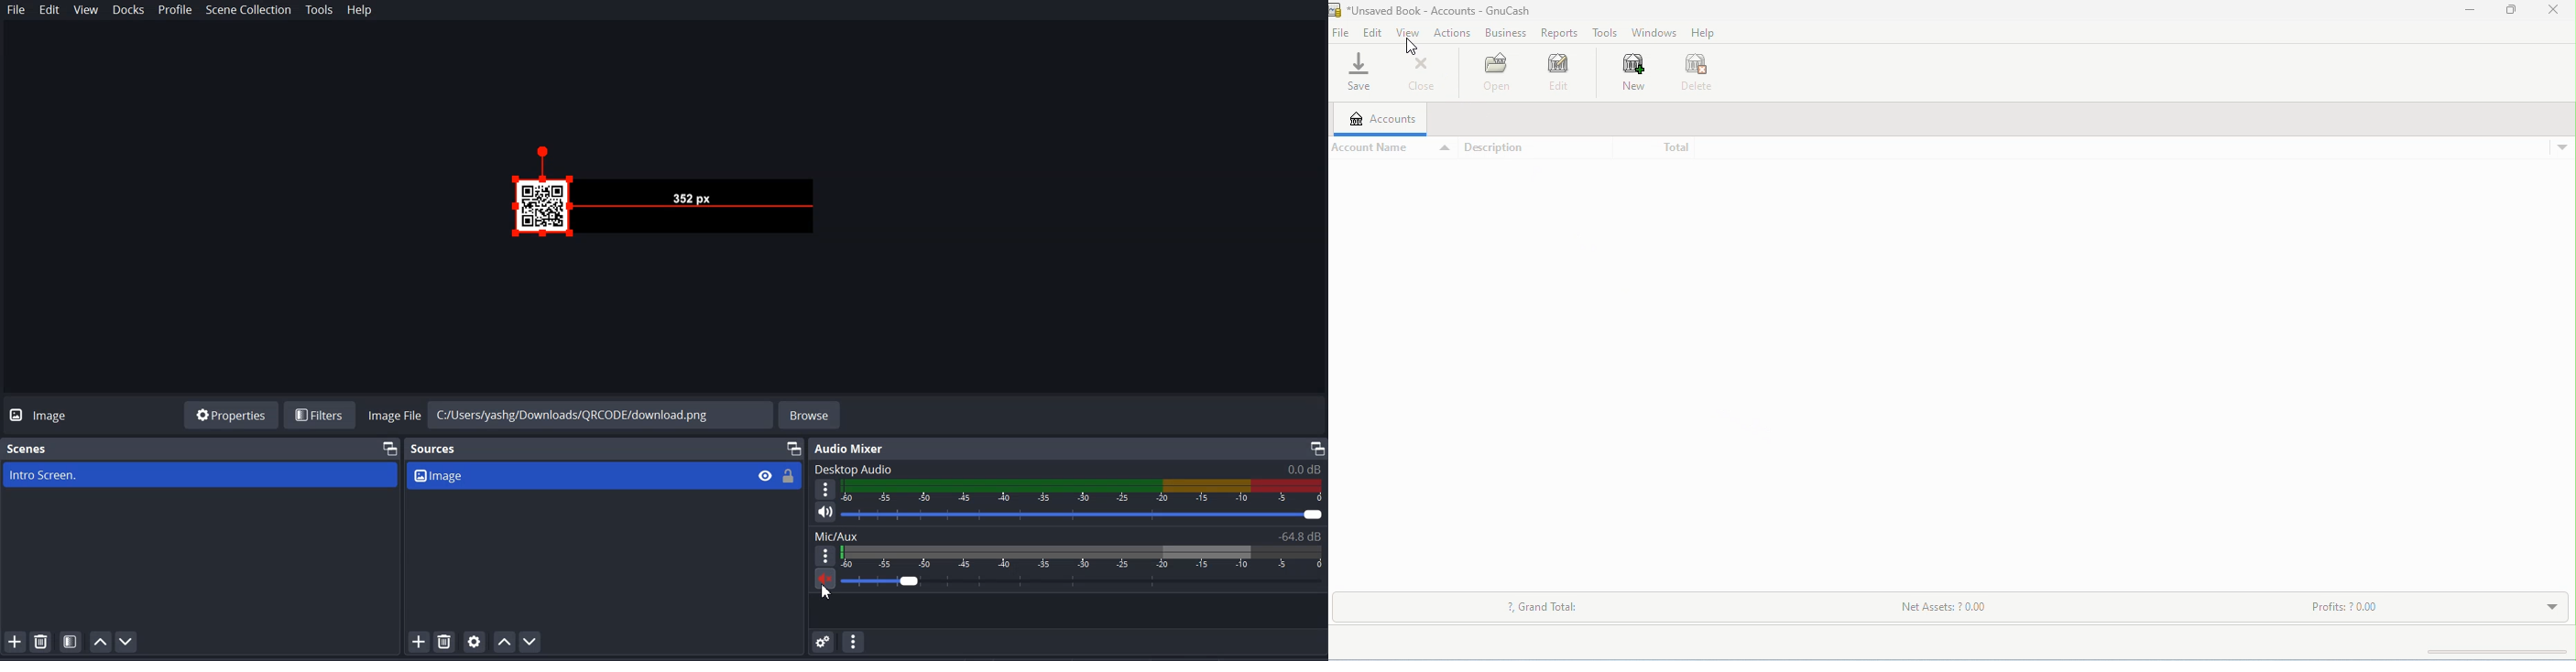 The height and width of the screenshot is (672, 2576). Describe the element at coordinates (825, 488) in the screenshot. I see `More` at that location.